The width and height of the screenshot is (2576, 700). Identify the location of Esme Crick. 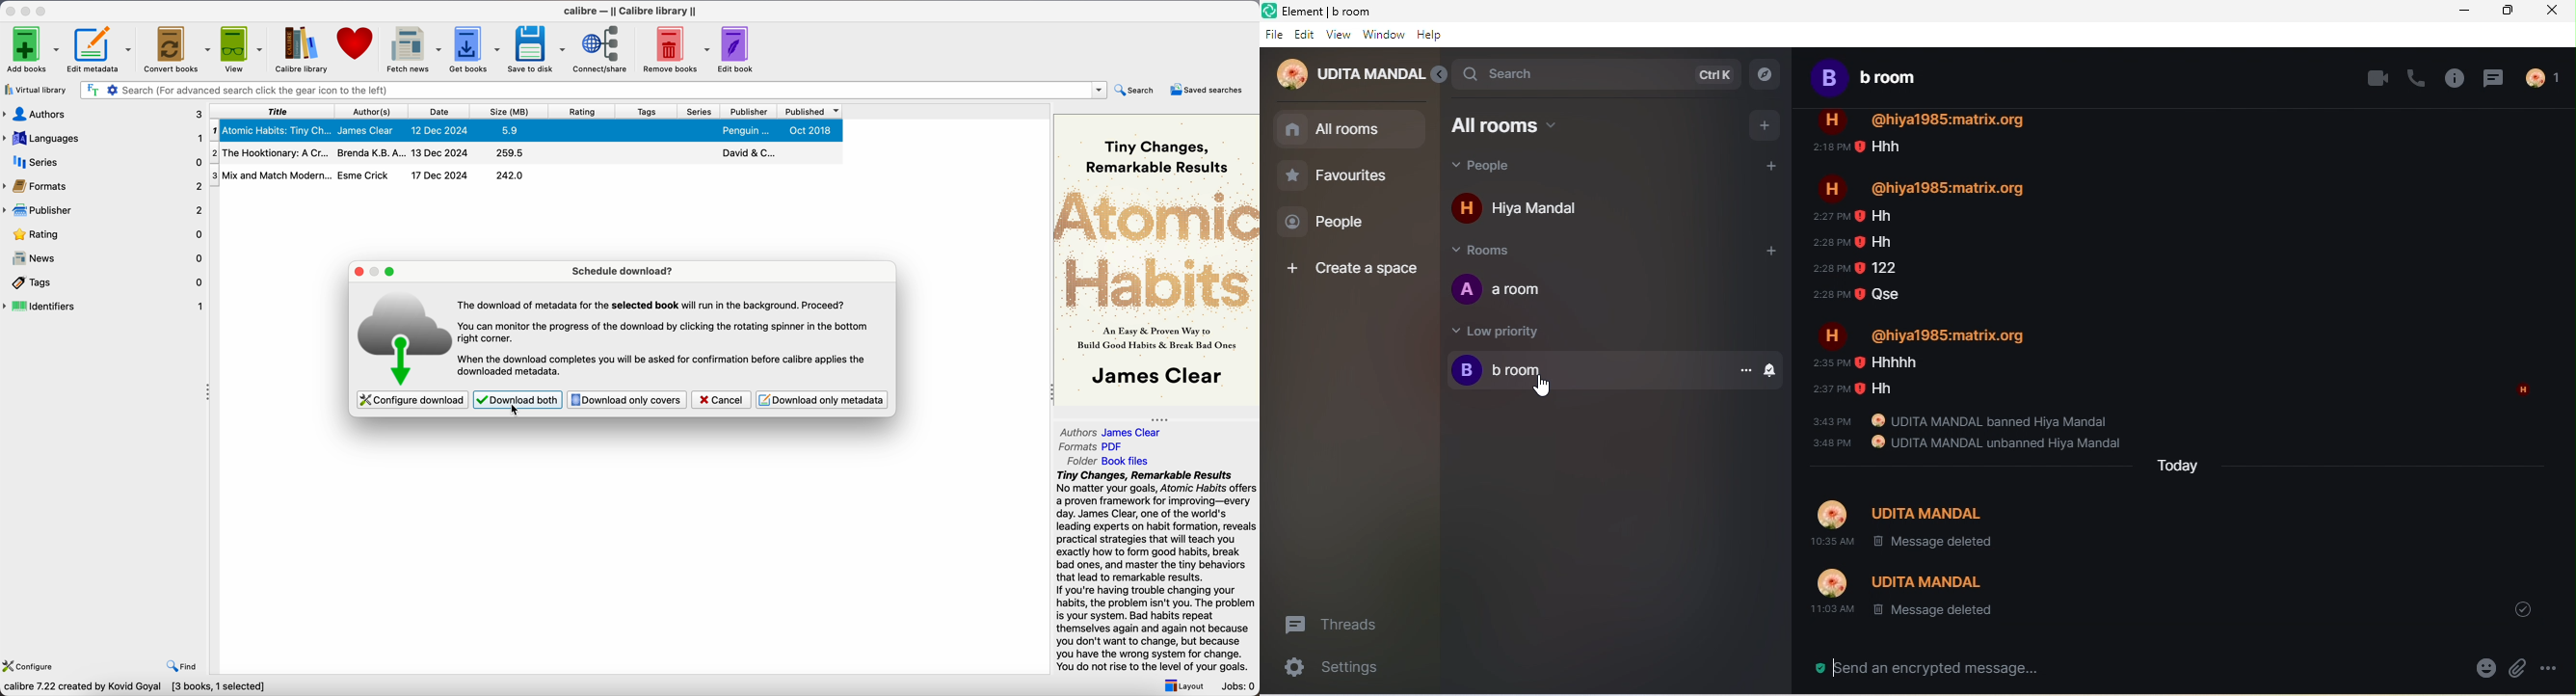
(365, 175).